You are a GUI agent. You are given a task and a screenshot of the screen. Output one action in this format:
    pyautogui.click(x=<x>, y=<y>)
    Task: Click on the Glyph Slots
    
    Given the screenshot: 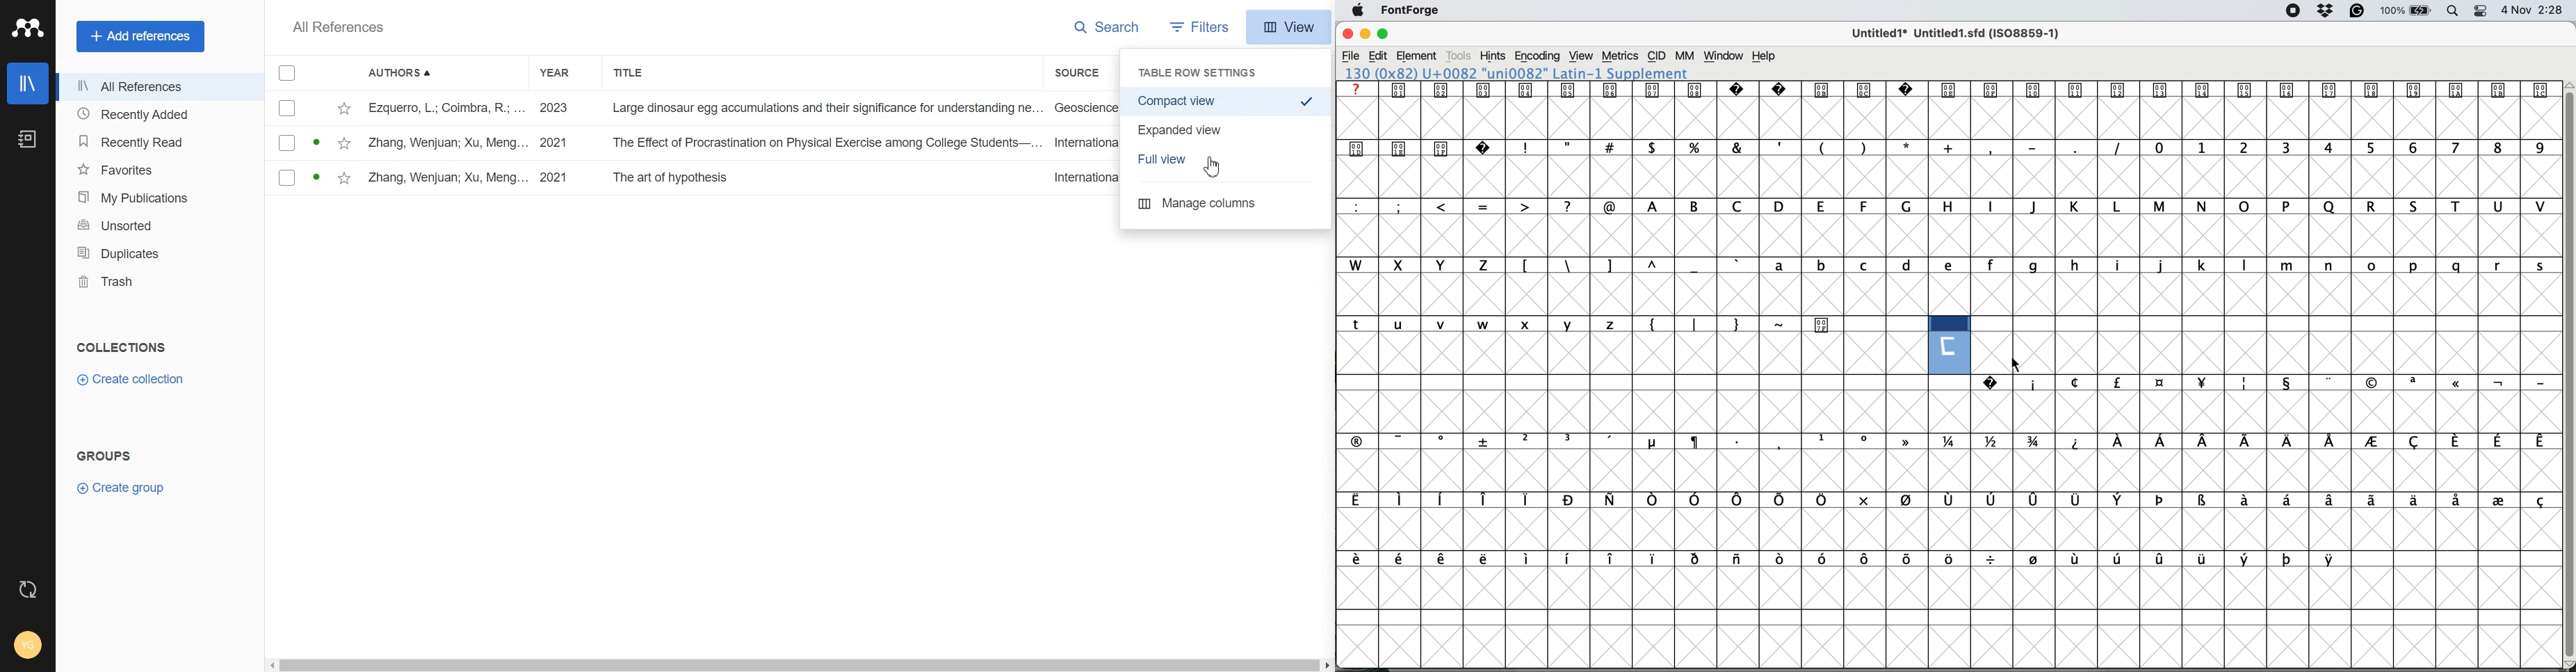 What is the action you would take?
    pyautogui.click(x=1949, y=206)
    